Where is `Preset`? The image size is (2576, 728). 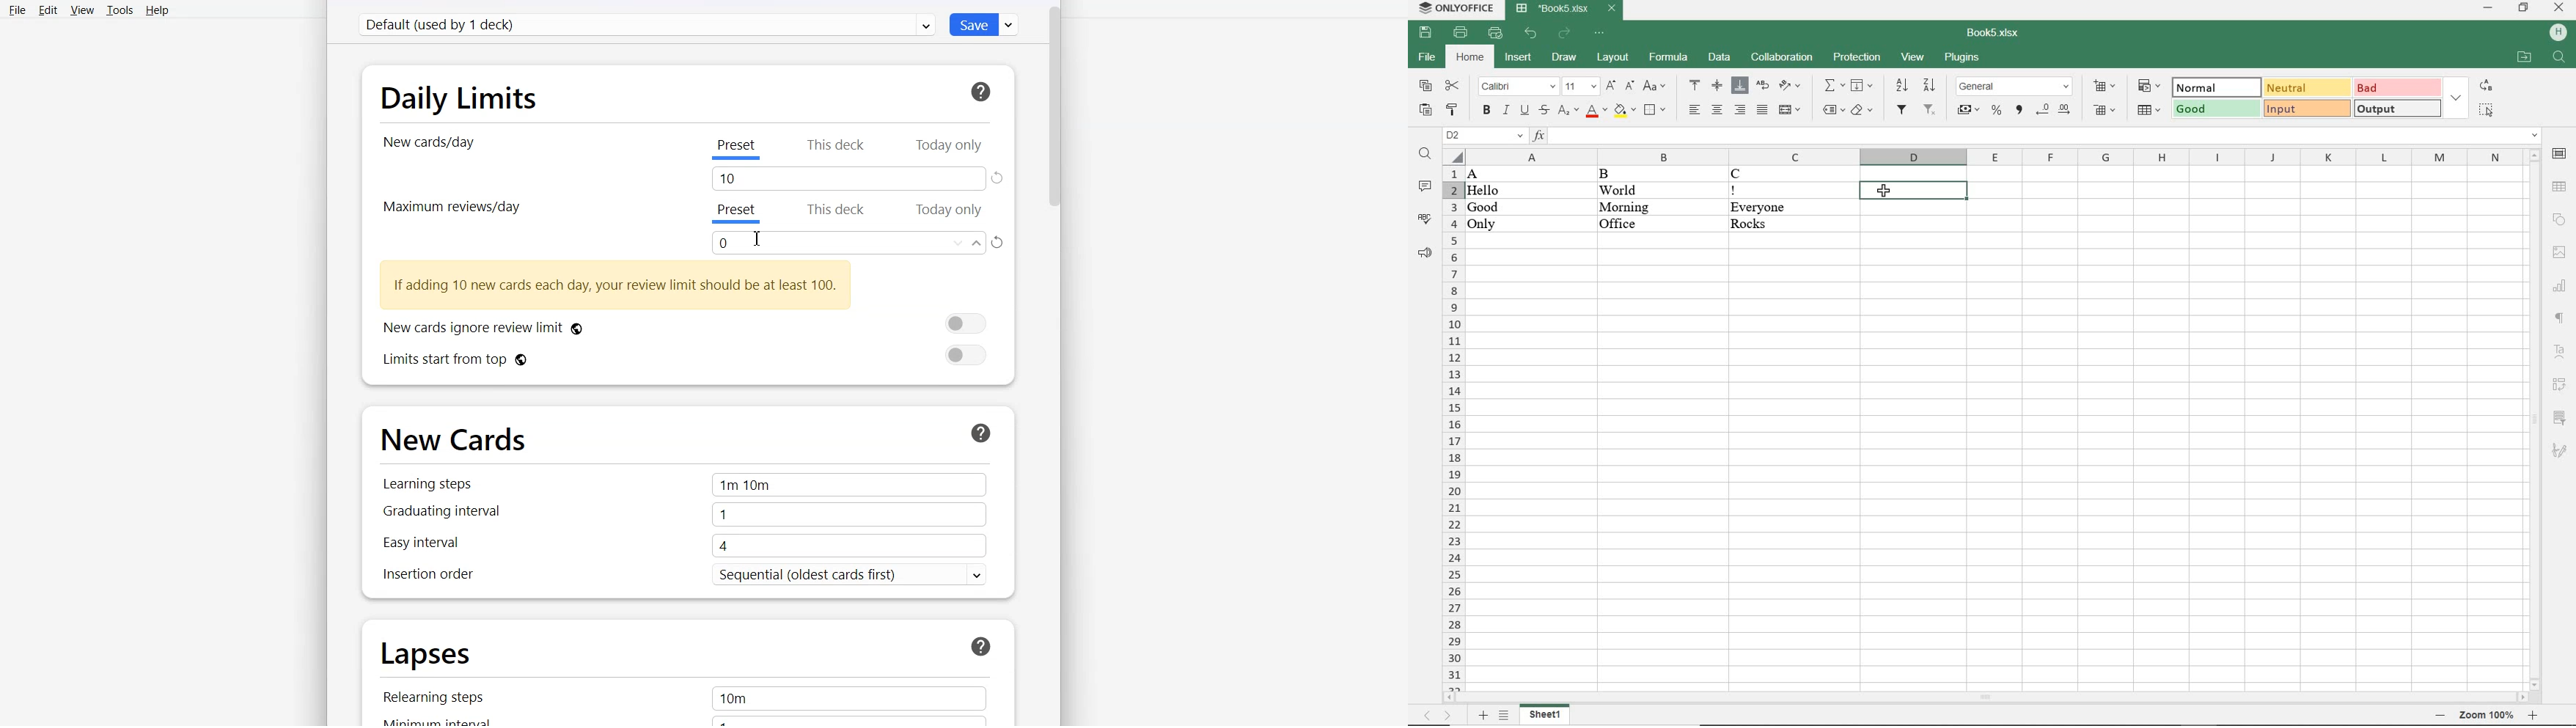 Preset is located at coordinates (735, 150).